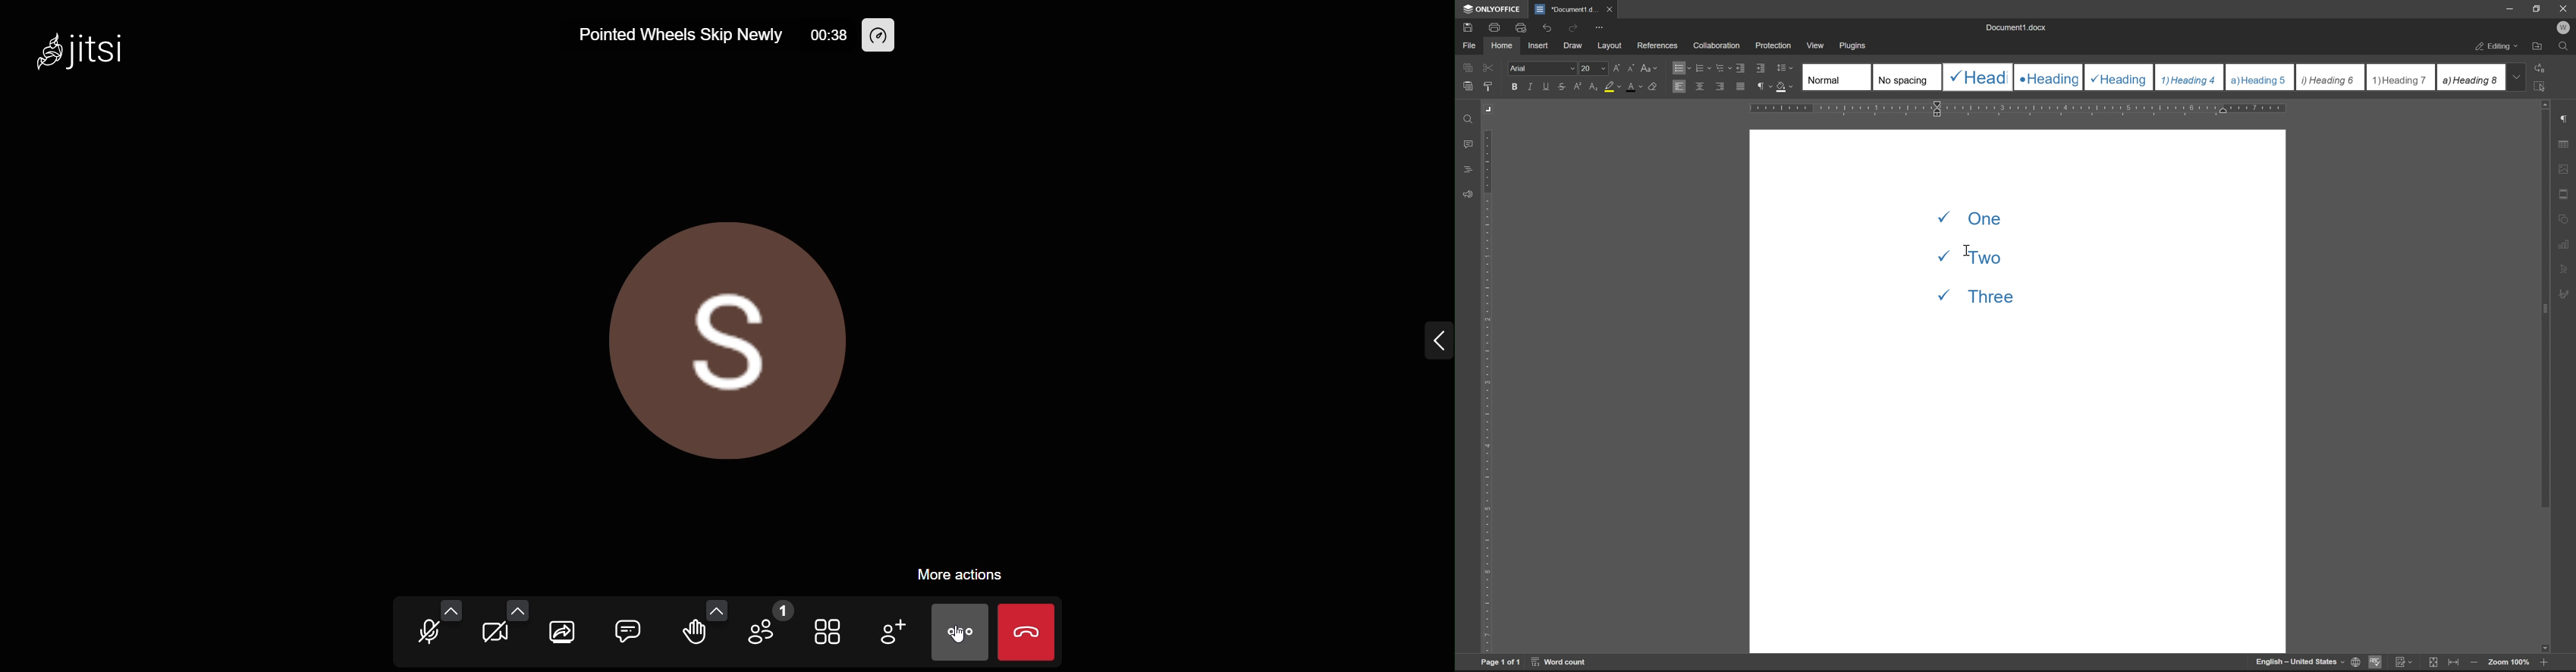 The image size is (2576, 672). What do you see at coordinates (1575, 27) in the screenshot?
I see `redo` at bounding box center [1575, 27].